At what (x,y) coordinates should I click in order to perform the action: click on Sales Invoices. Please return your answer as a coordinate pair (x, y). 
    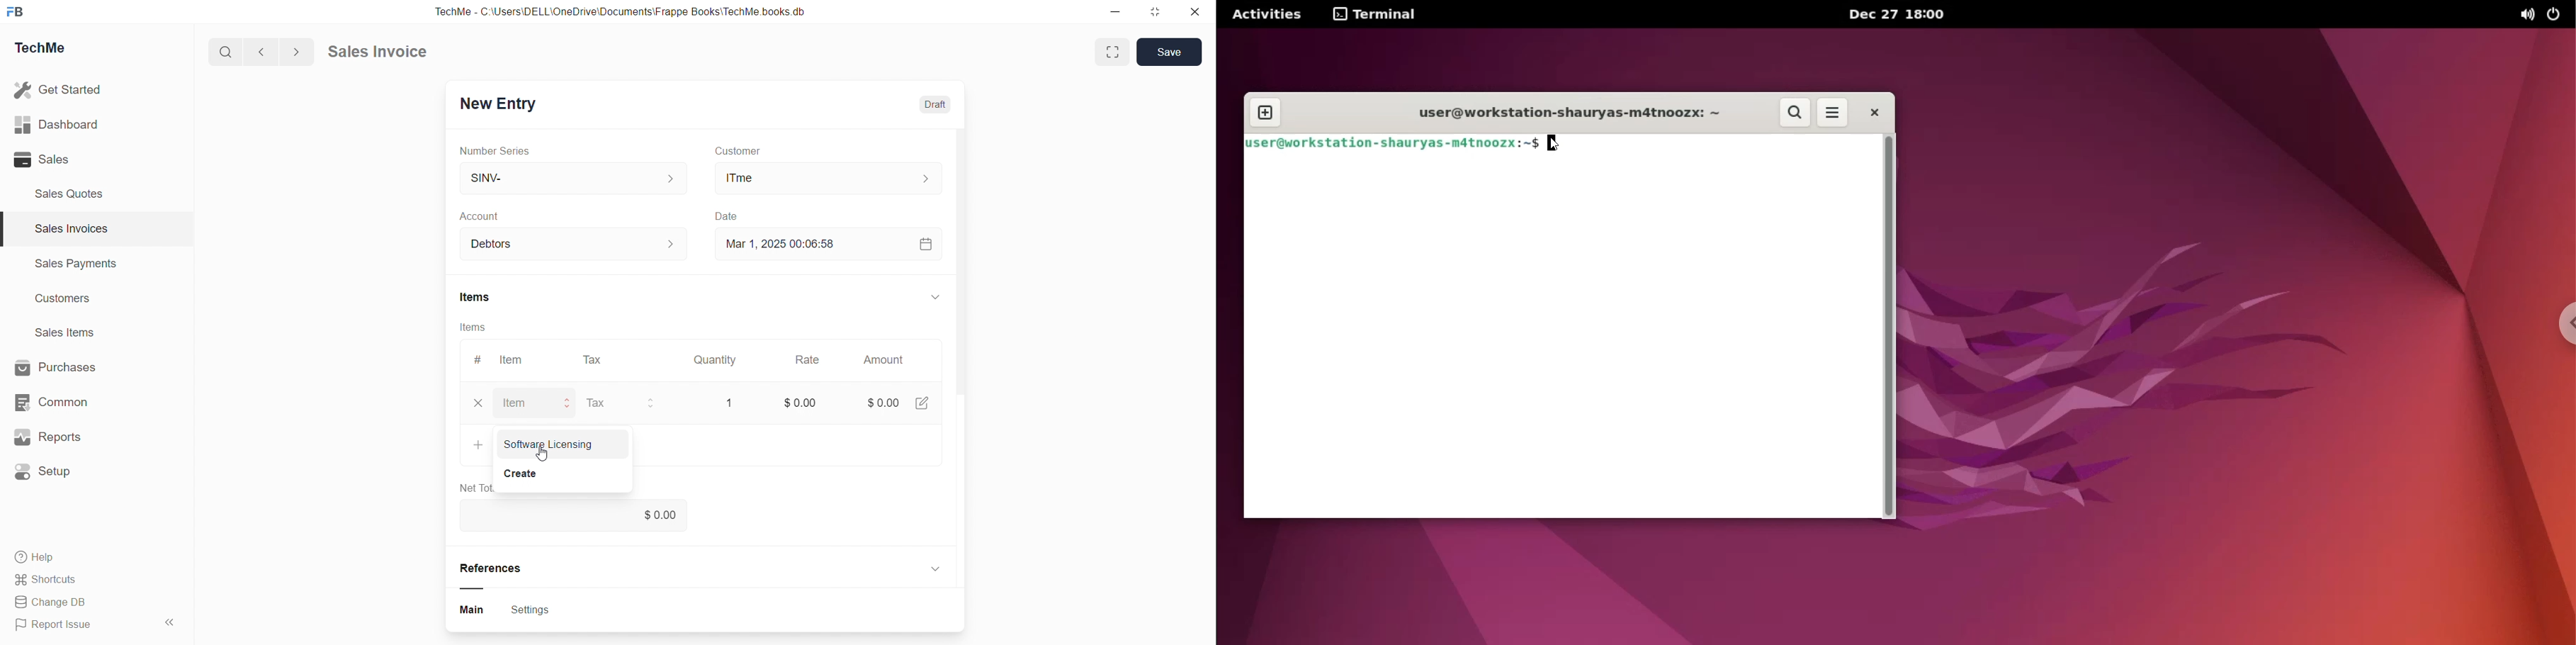
    Looking at the image, I should click on (66, 231).